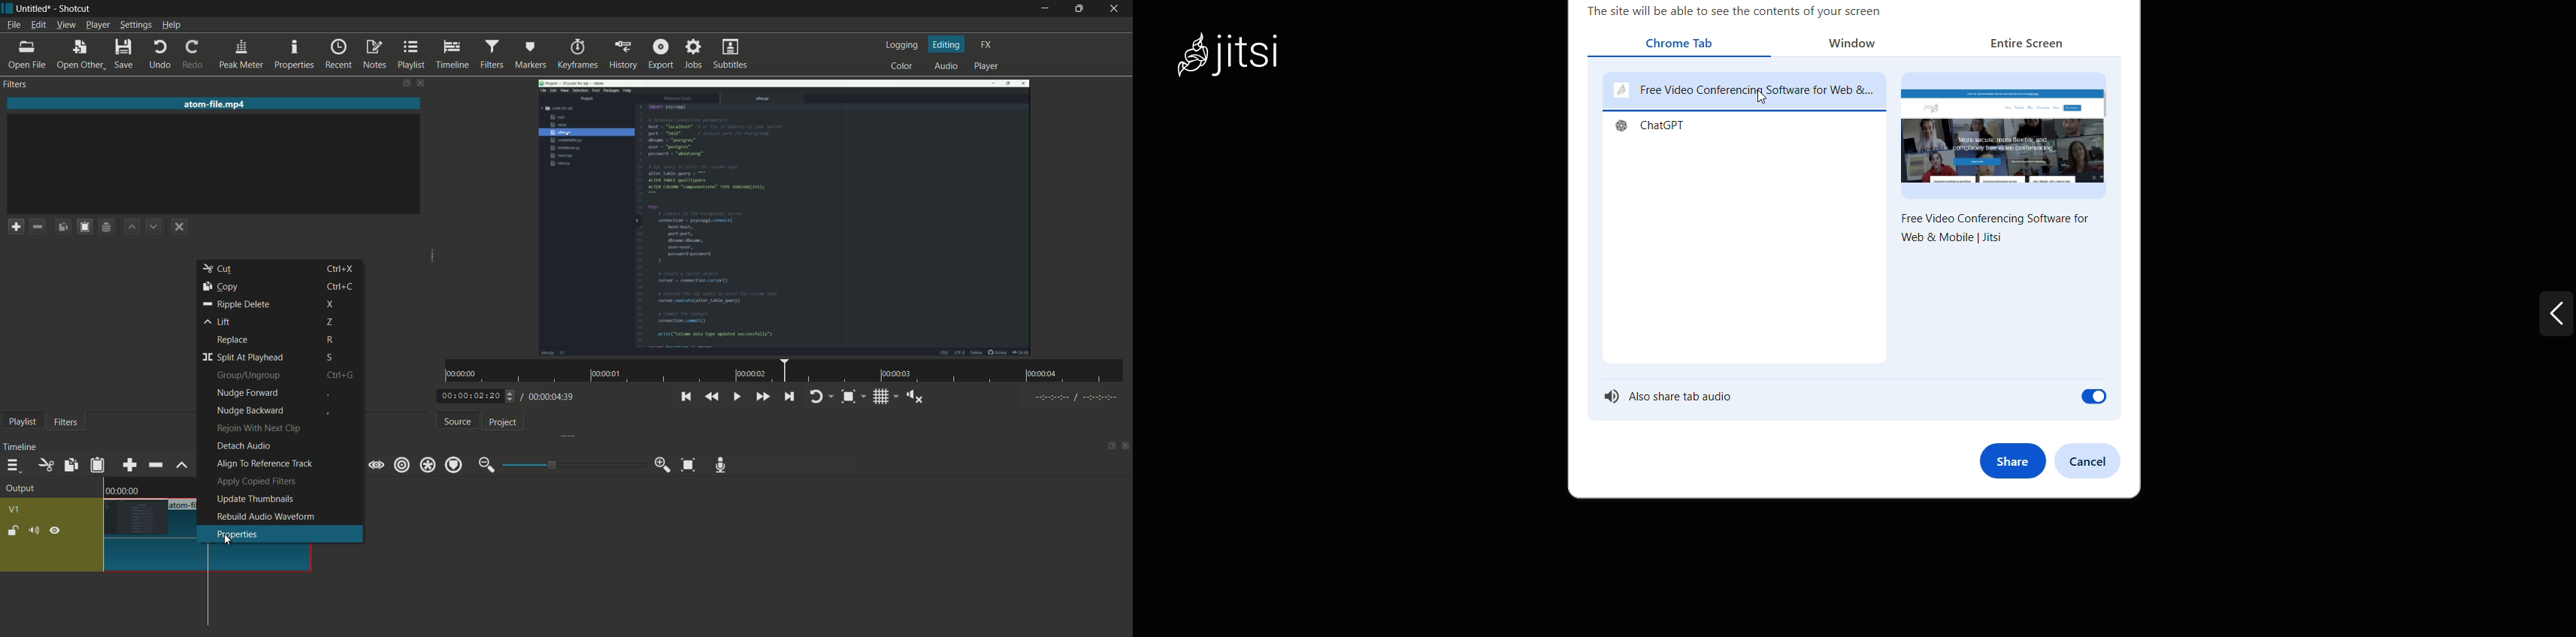 This screenshot has height=644, width=2576. I want to click on editing, so click(948, 45).